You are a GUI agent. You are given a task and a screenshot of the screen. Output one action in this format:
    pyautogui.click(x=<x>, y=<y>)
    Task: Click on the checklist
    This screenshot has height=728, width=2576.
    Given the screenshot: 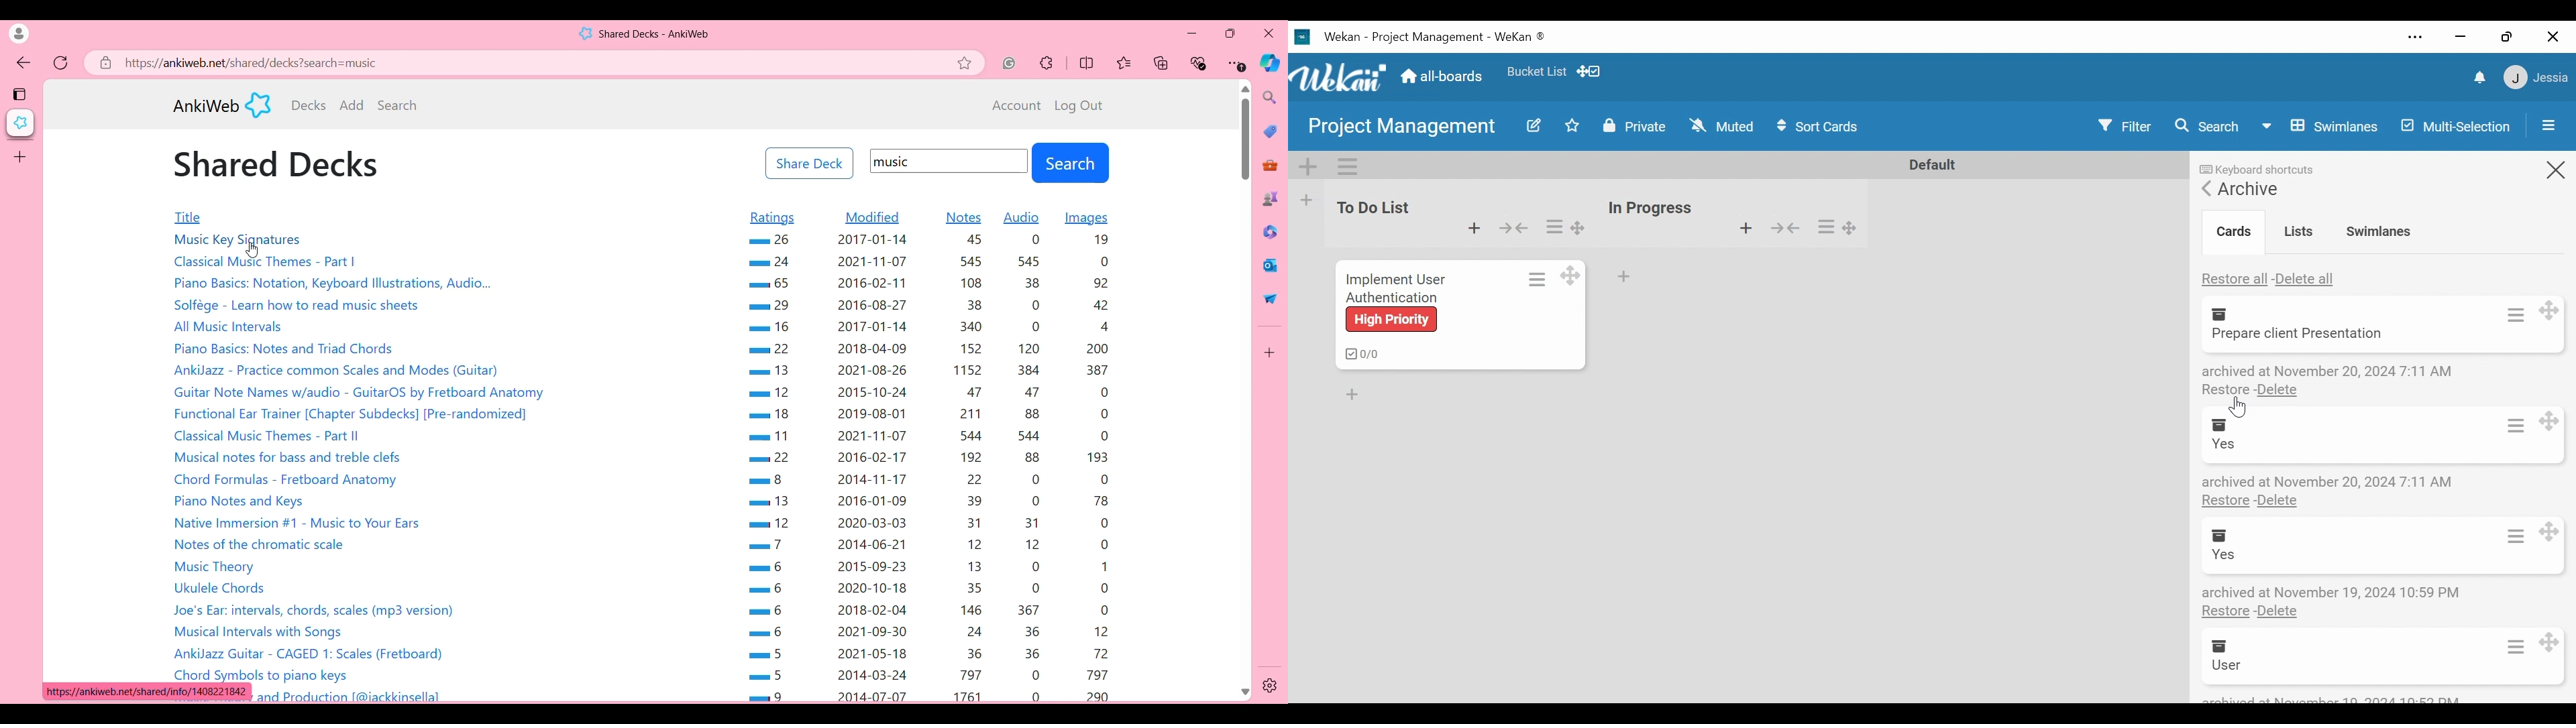 What is the action you would take?
    pyautogui.click(x=1359, y=354)
    